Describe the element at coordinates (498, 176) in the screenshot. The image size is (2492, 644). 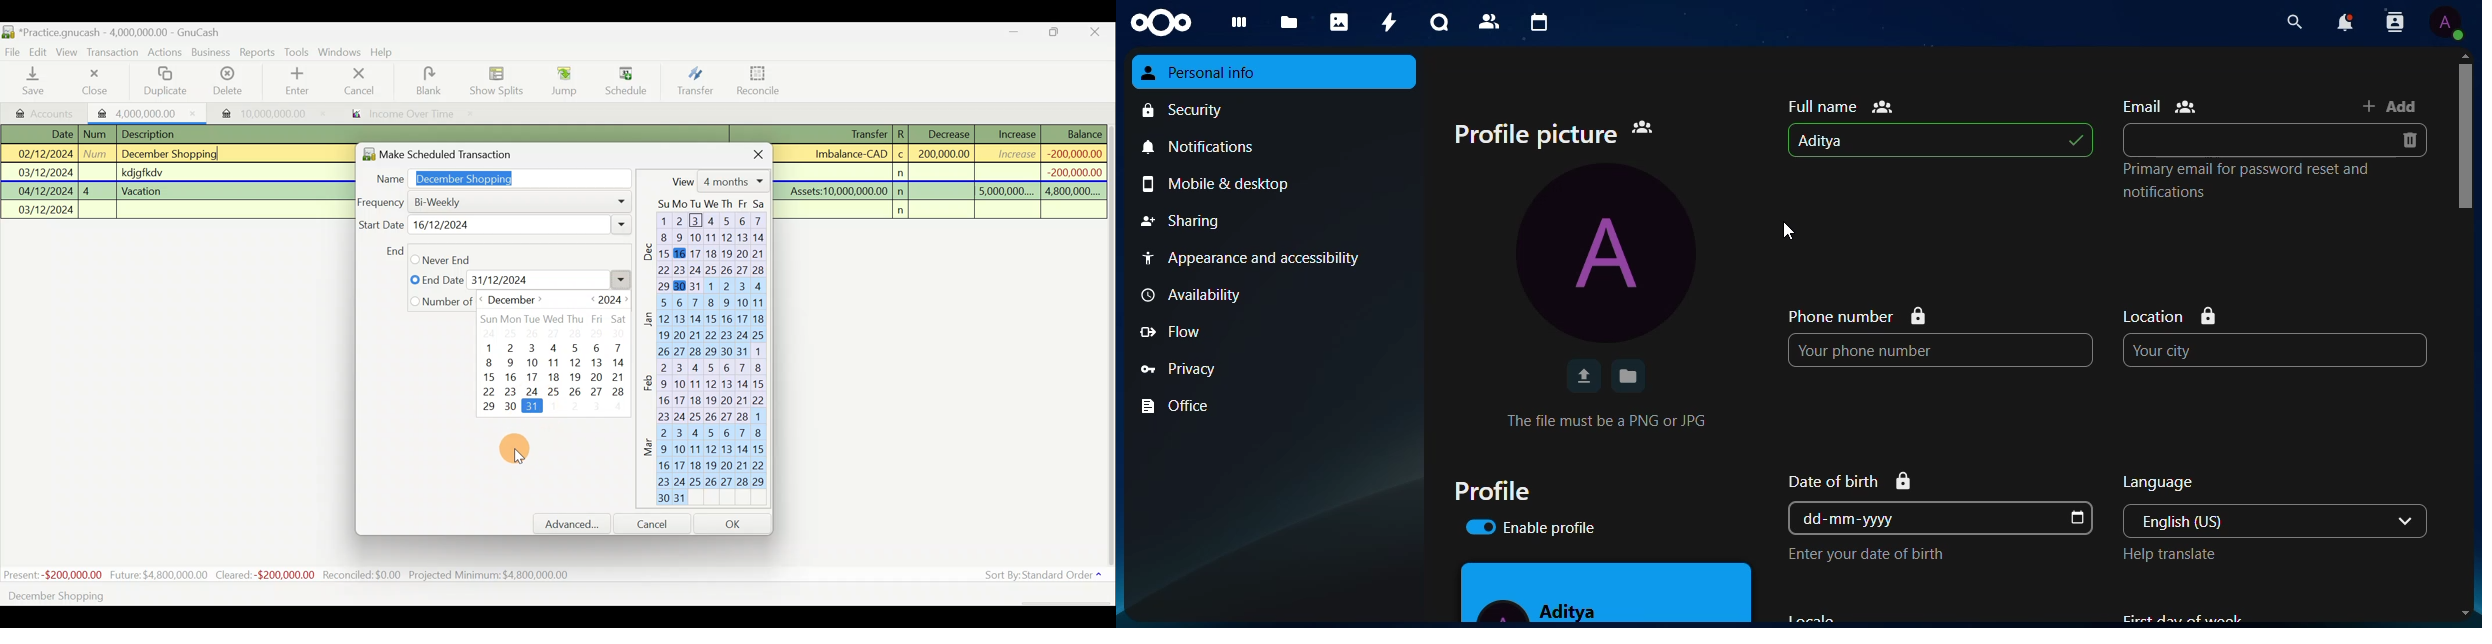
I see `Name` at that location.